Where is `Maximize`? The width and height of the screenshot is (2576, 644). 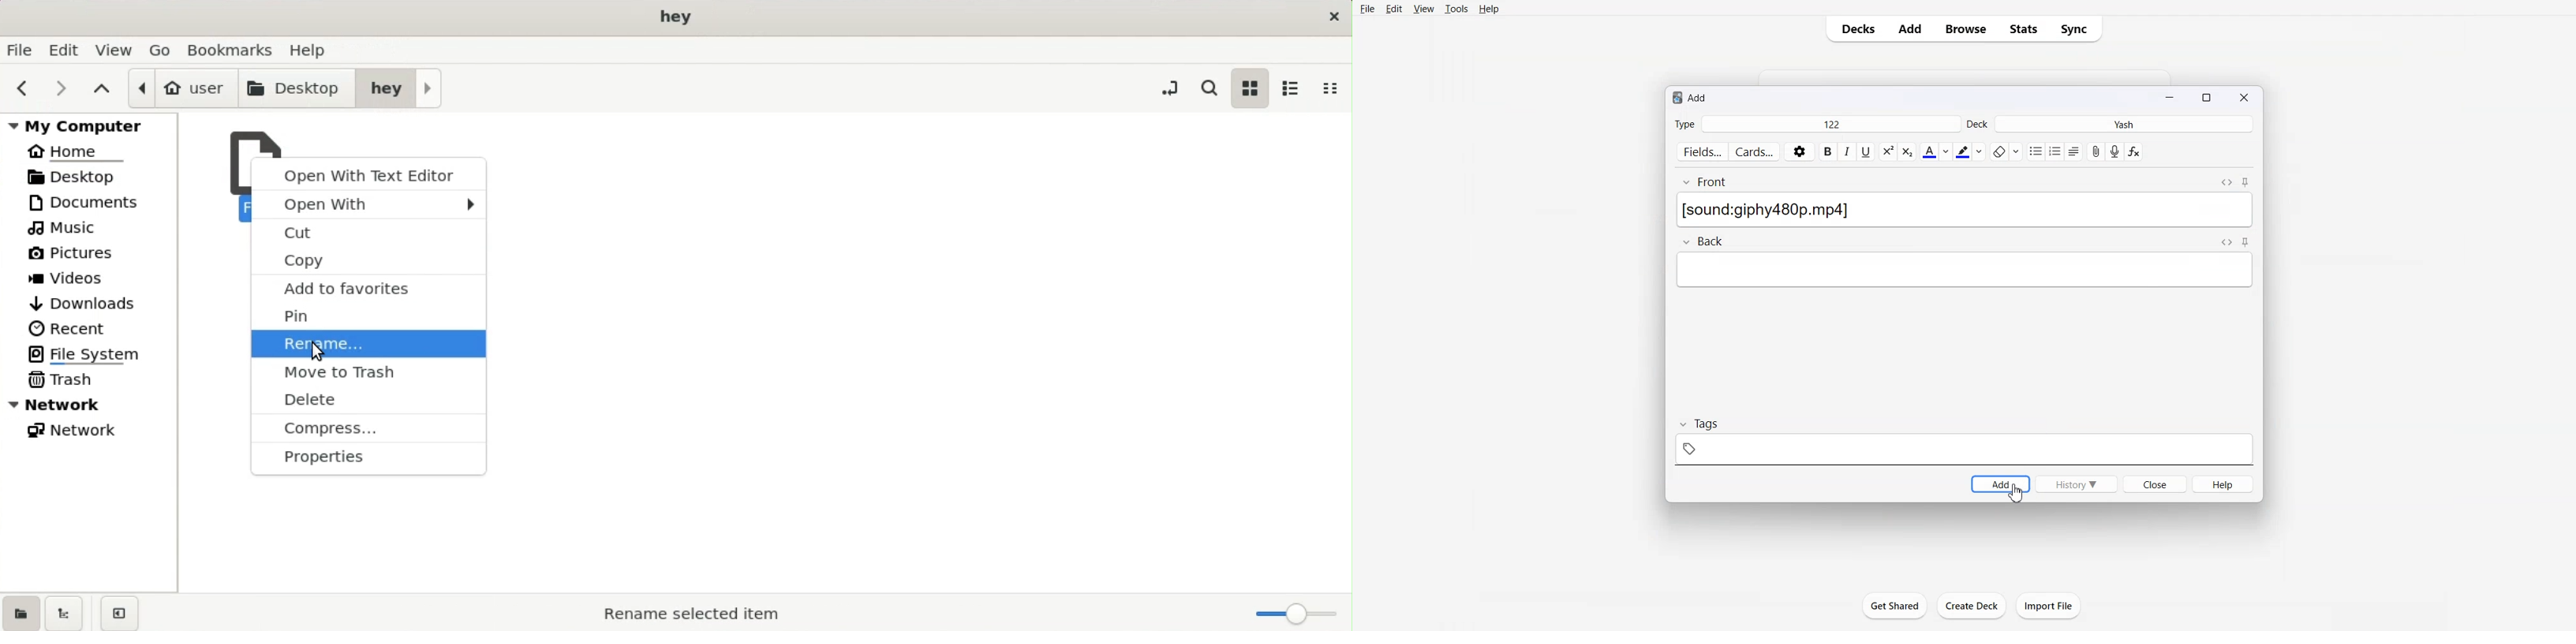 Maximize is located at coordinates (2204, 98).